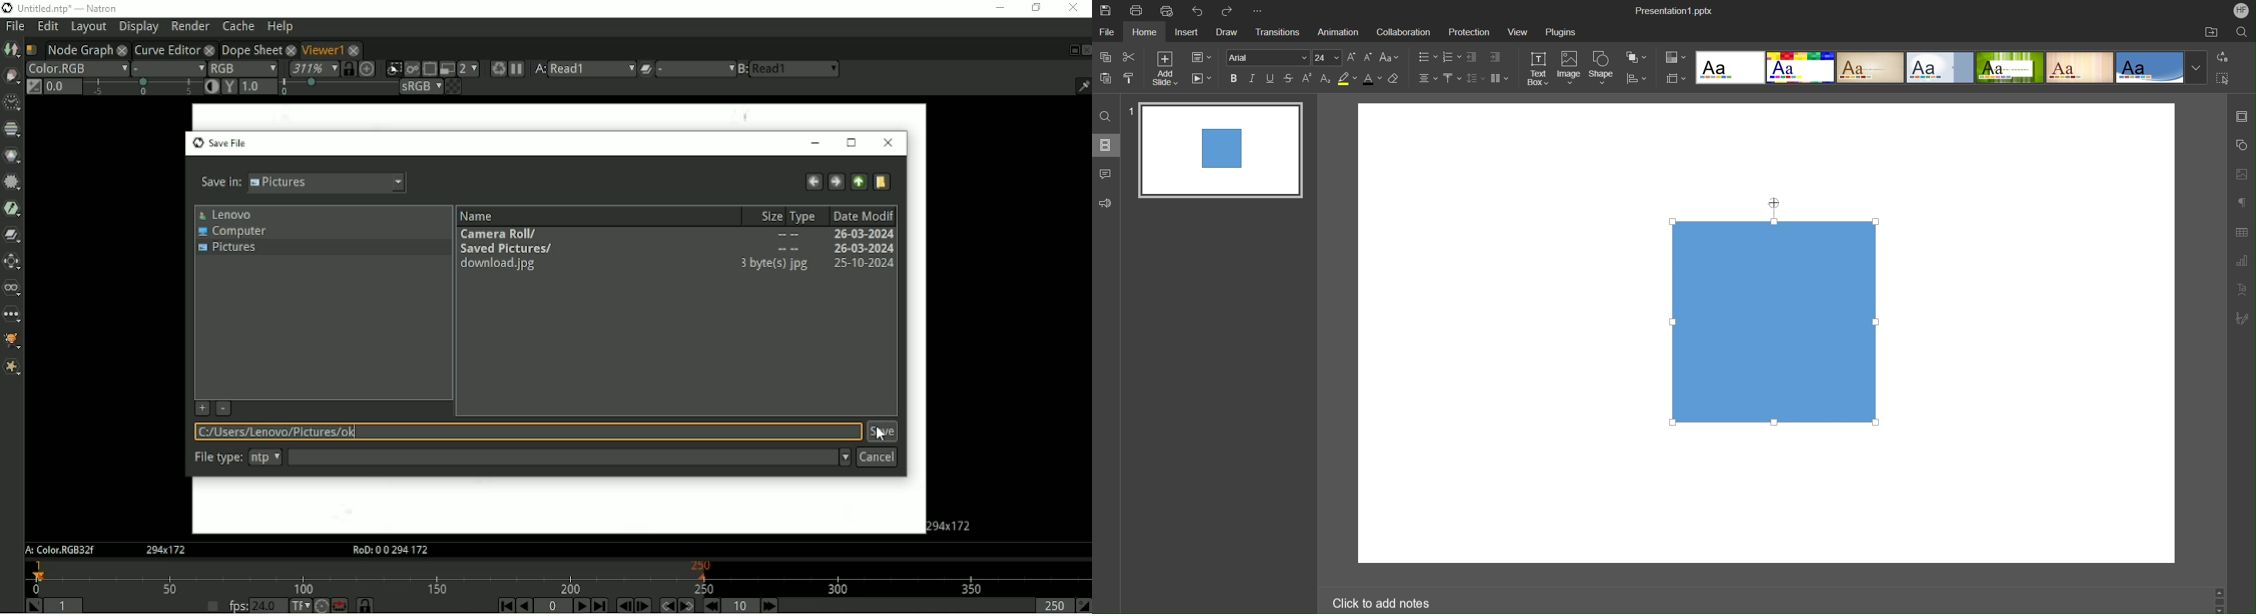  What do you see at coordinates (1476, 78) in the screenshot?
I see `Line Spacing` at bounding box center [1476, 78].